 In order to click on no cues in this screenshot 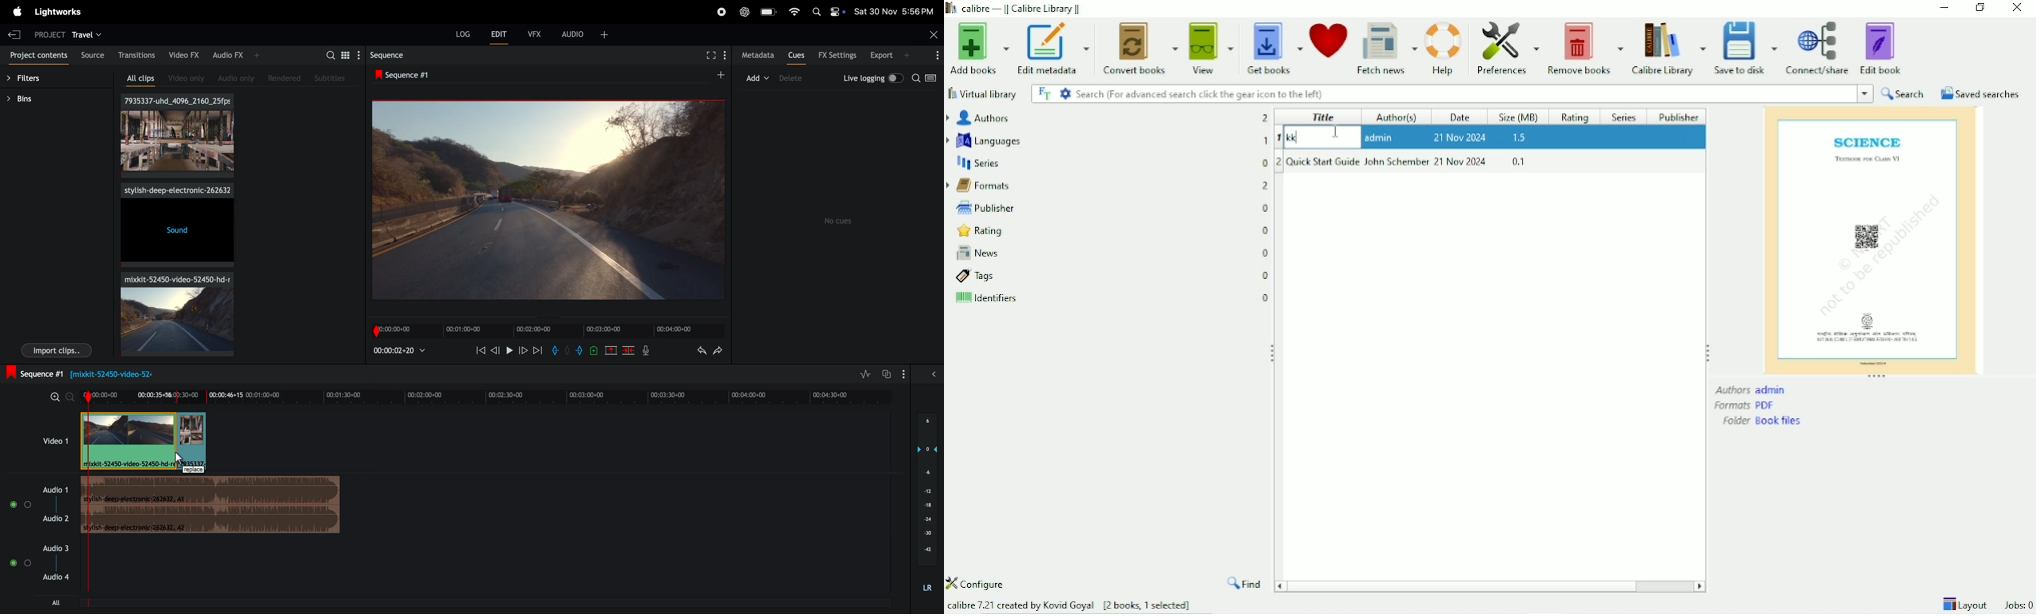, I will do `click(839, 221)`.